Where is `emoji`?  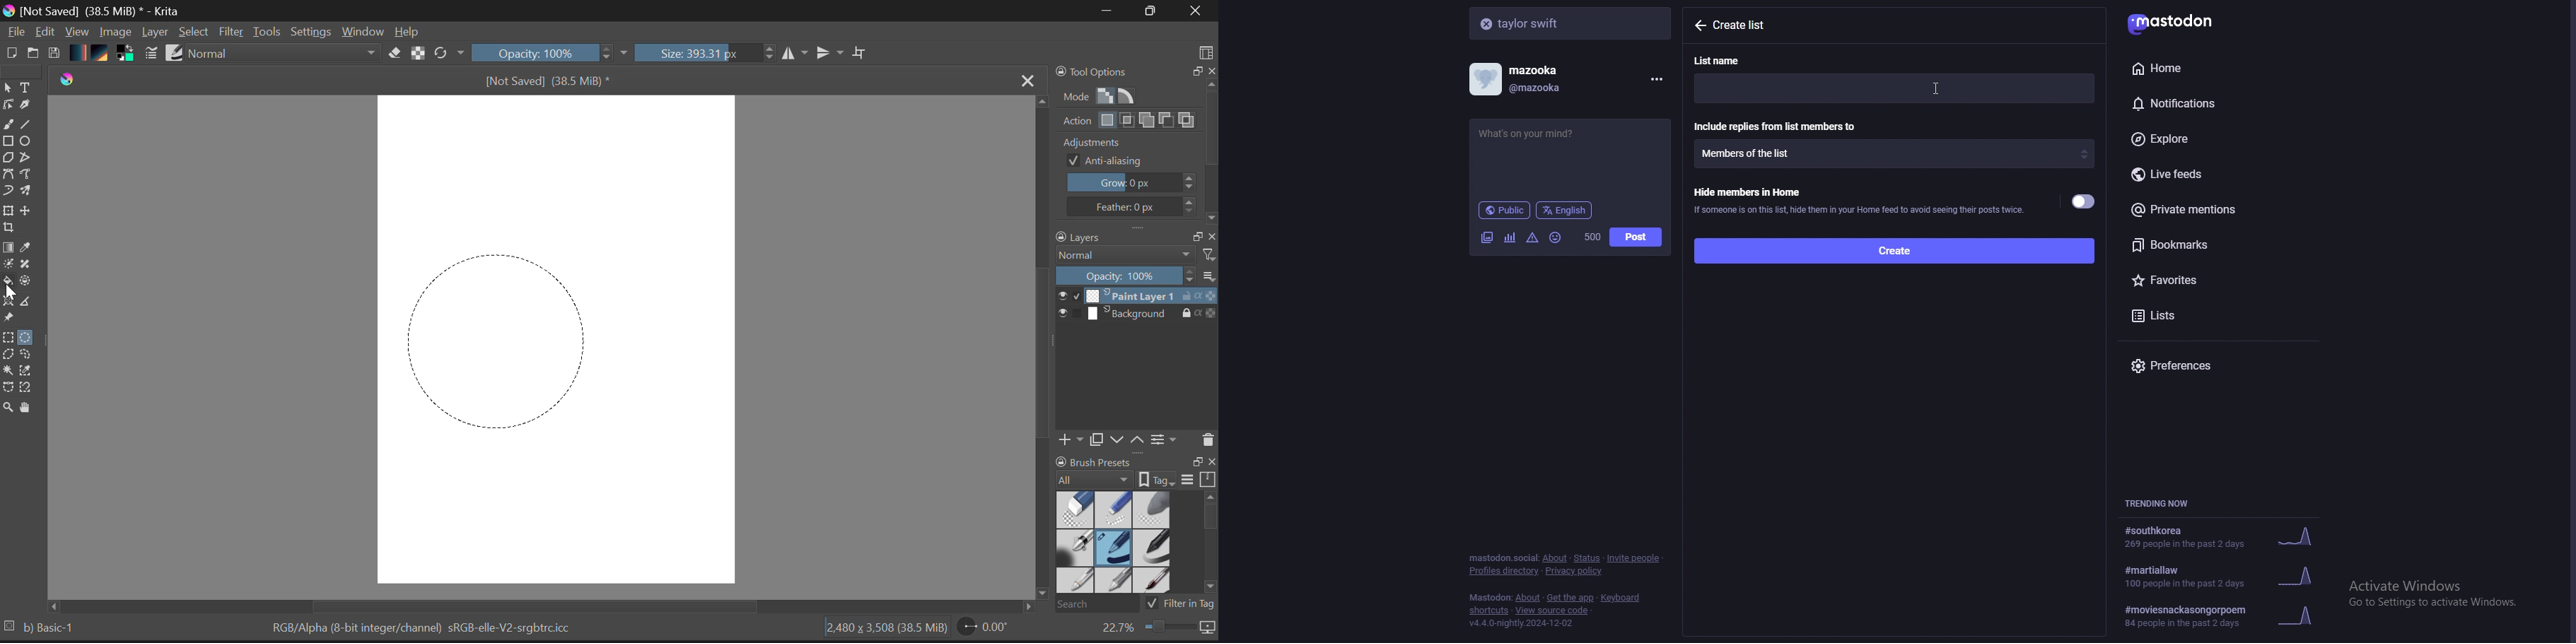
emoji is located at coordinates (1556, 237).